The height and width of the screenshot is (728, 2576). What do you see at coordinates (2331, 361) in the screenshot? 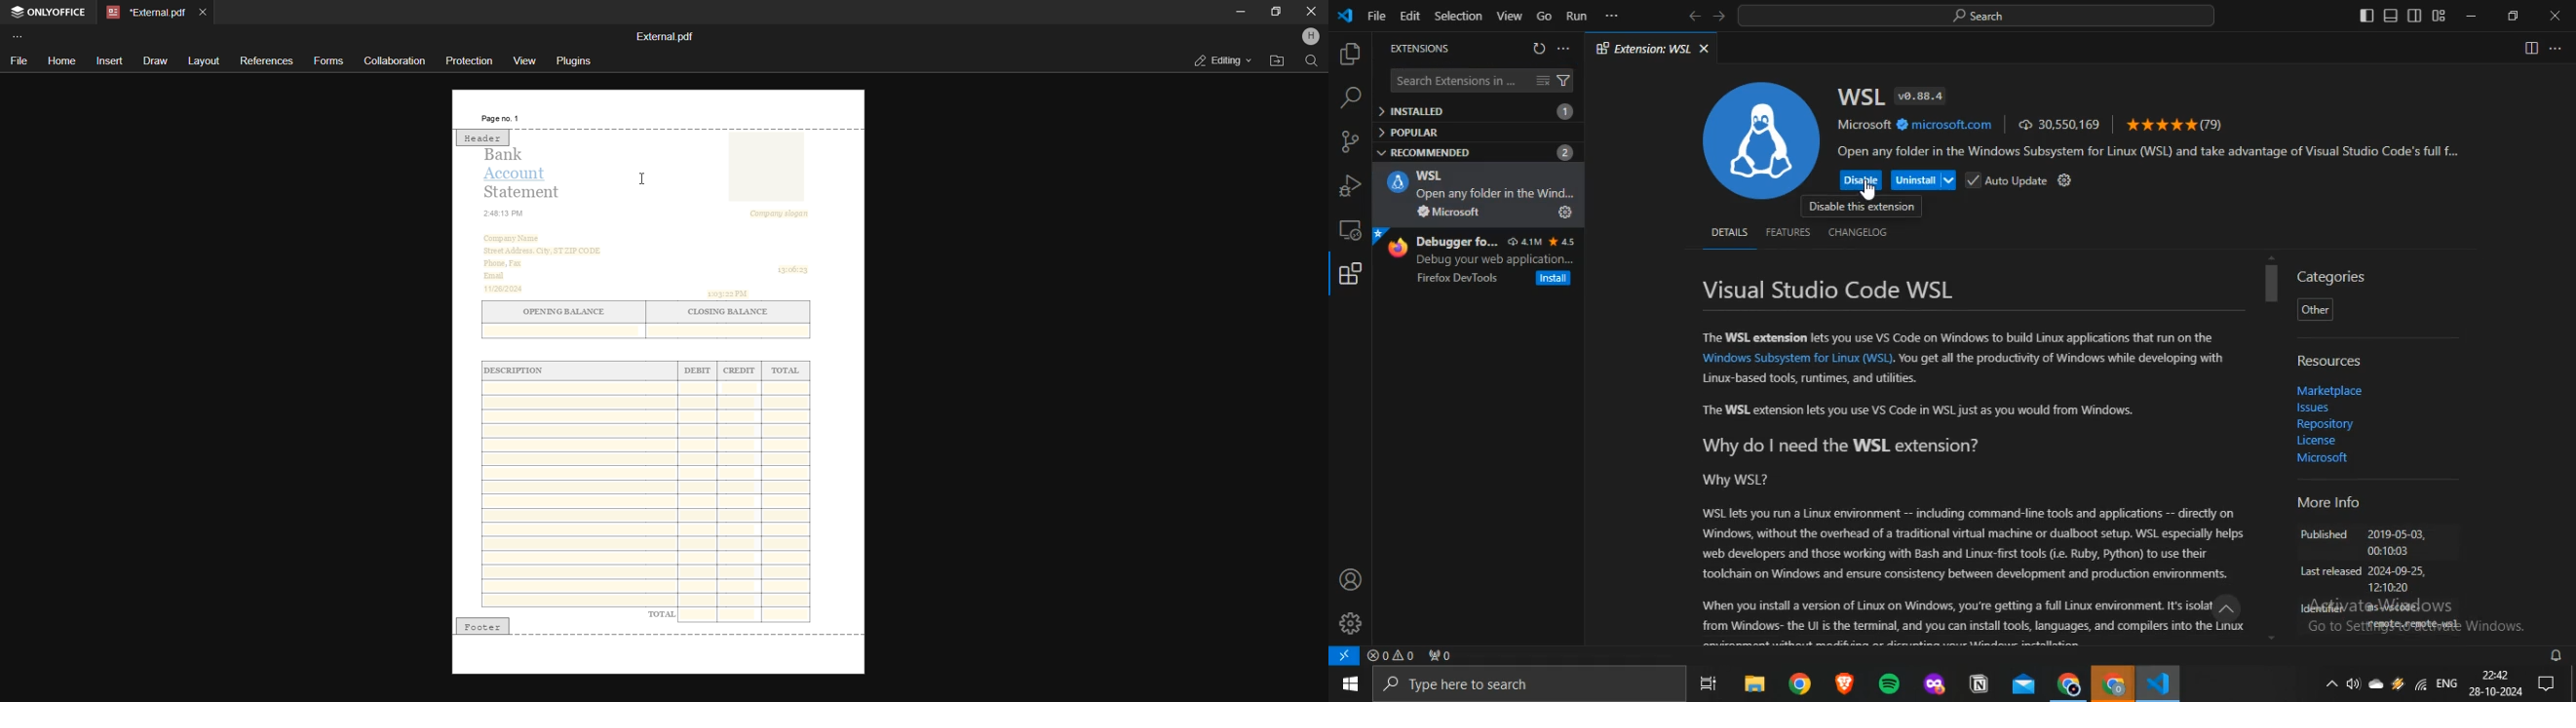
I see `Resources` at bounding box center [2331, 361].